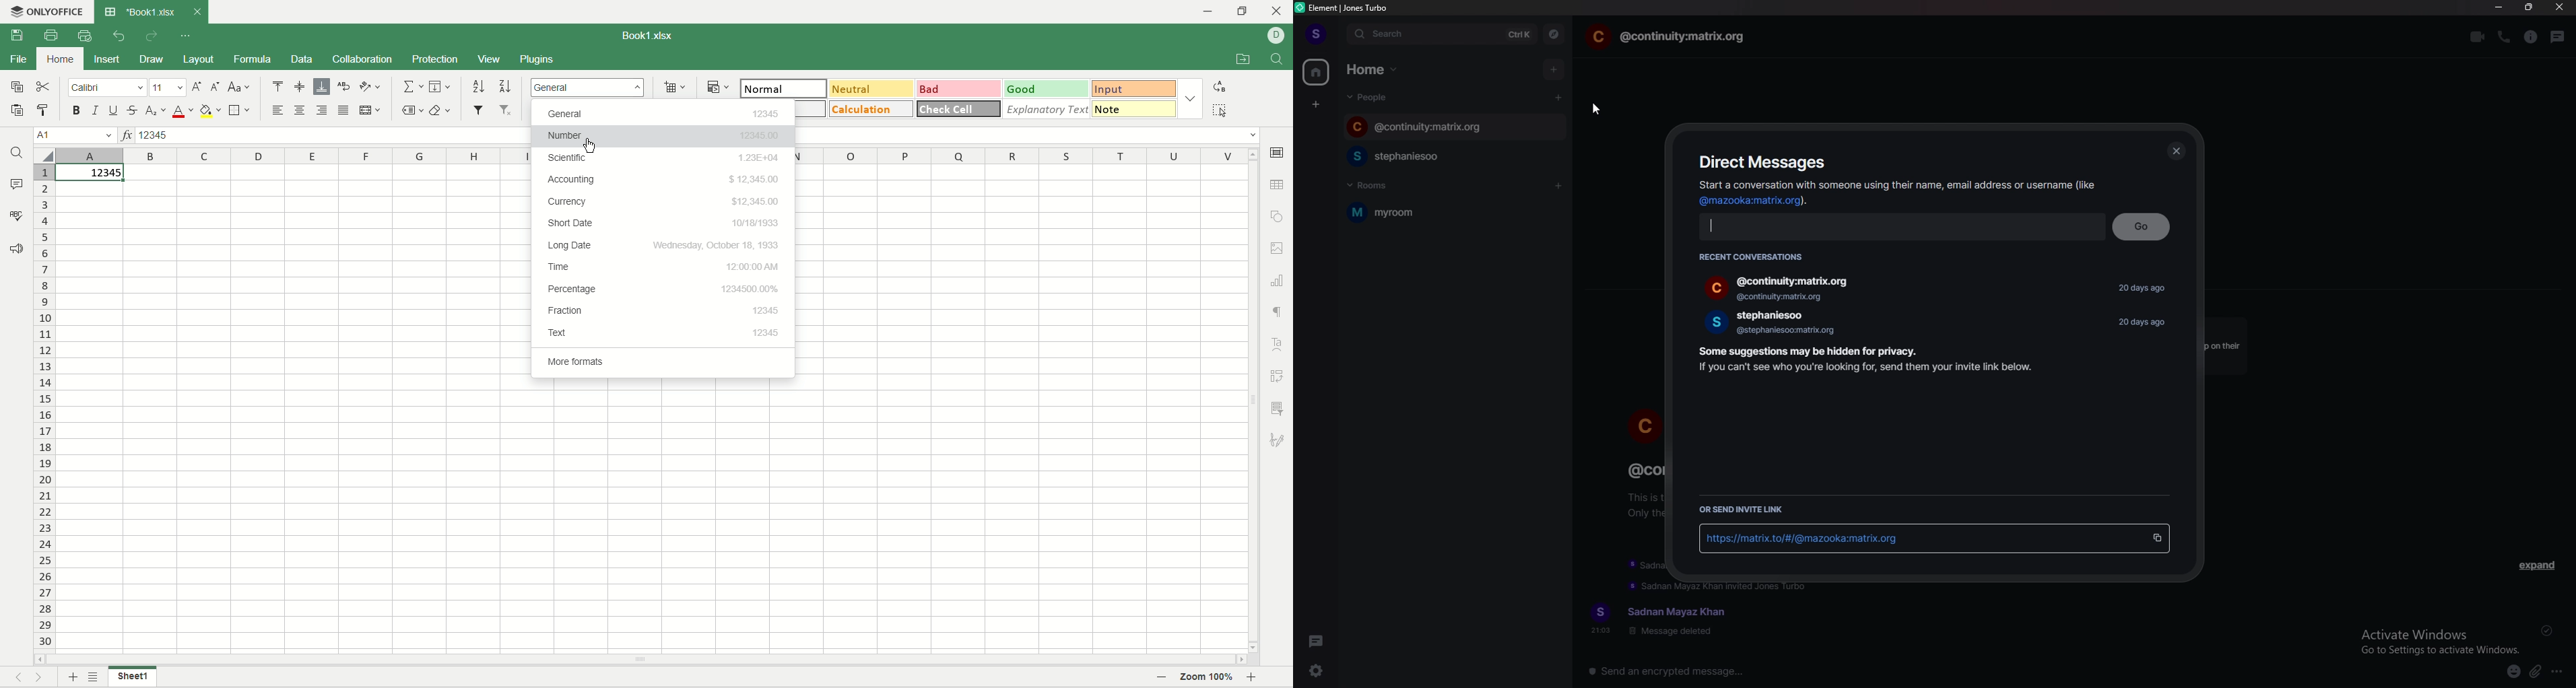  What do you see at coordinates (663, 332) in the screenshot?
I see `text` at bounding box center [663, 332].